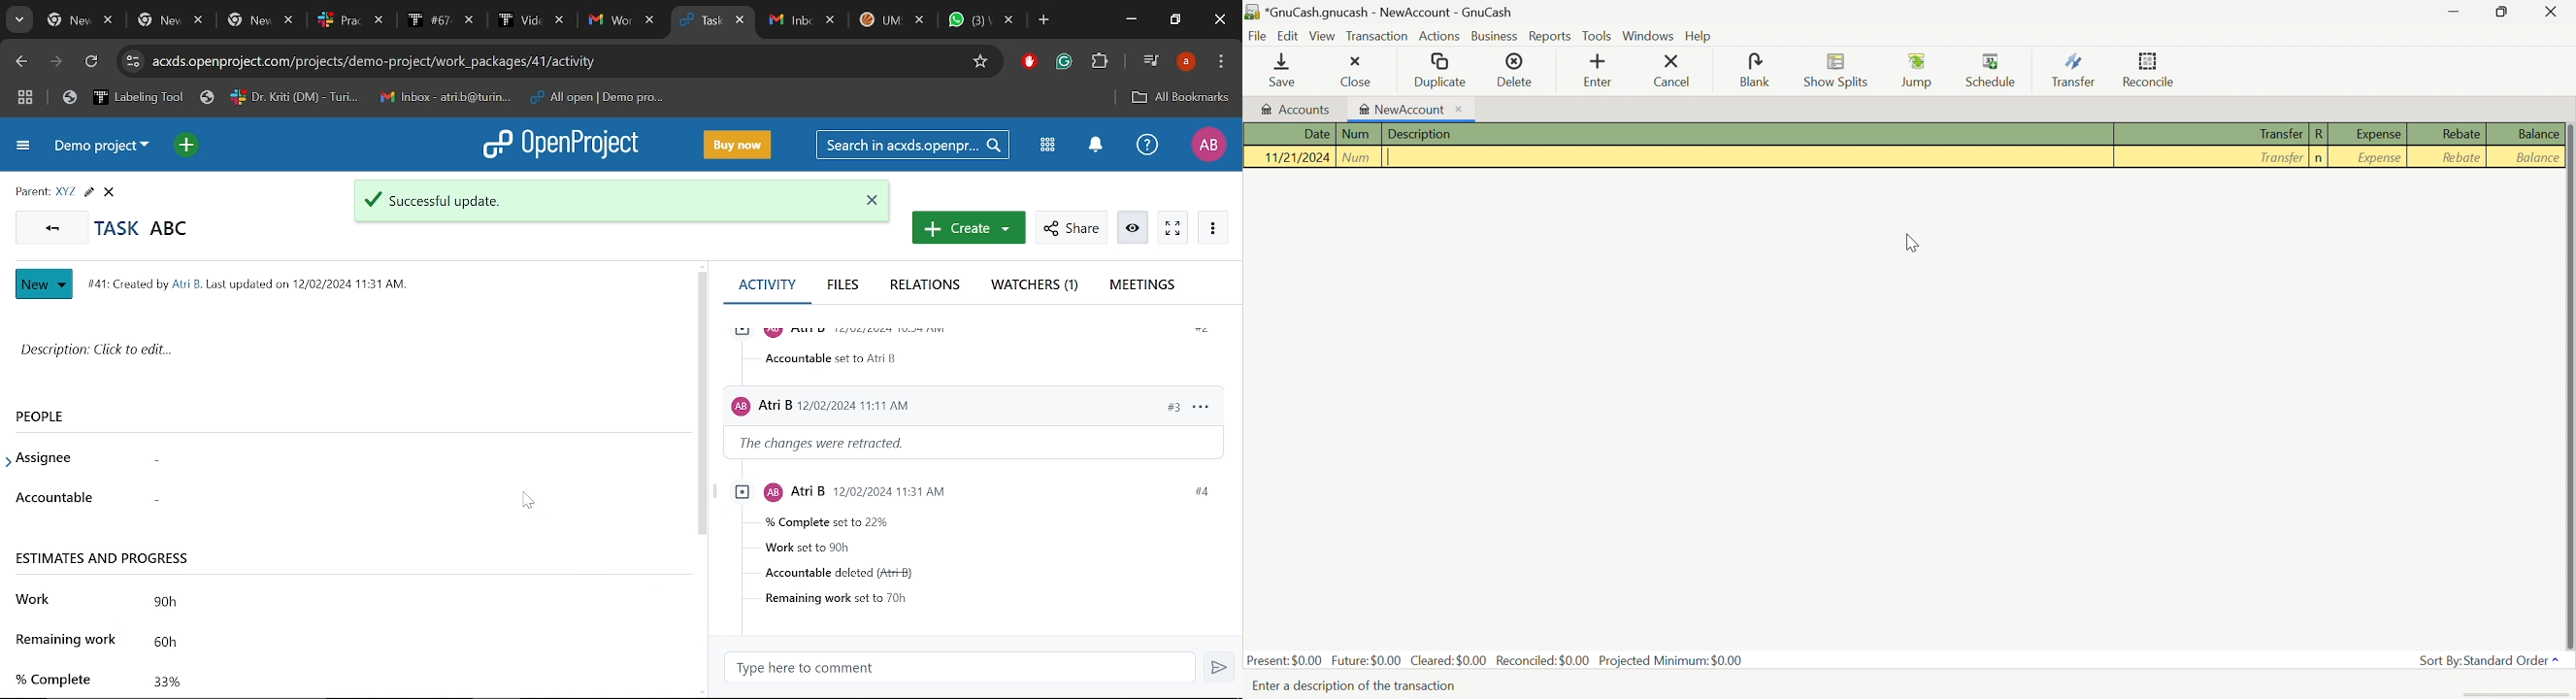 This screenshot has height=700, width=2576. What do you see at coordinates (1172, 228) in the screenshot?
I see `Activate zen mode` at bounding box center [1172, 228].